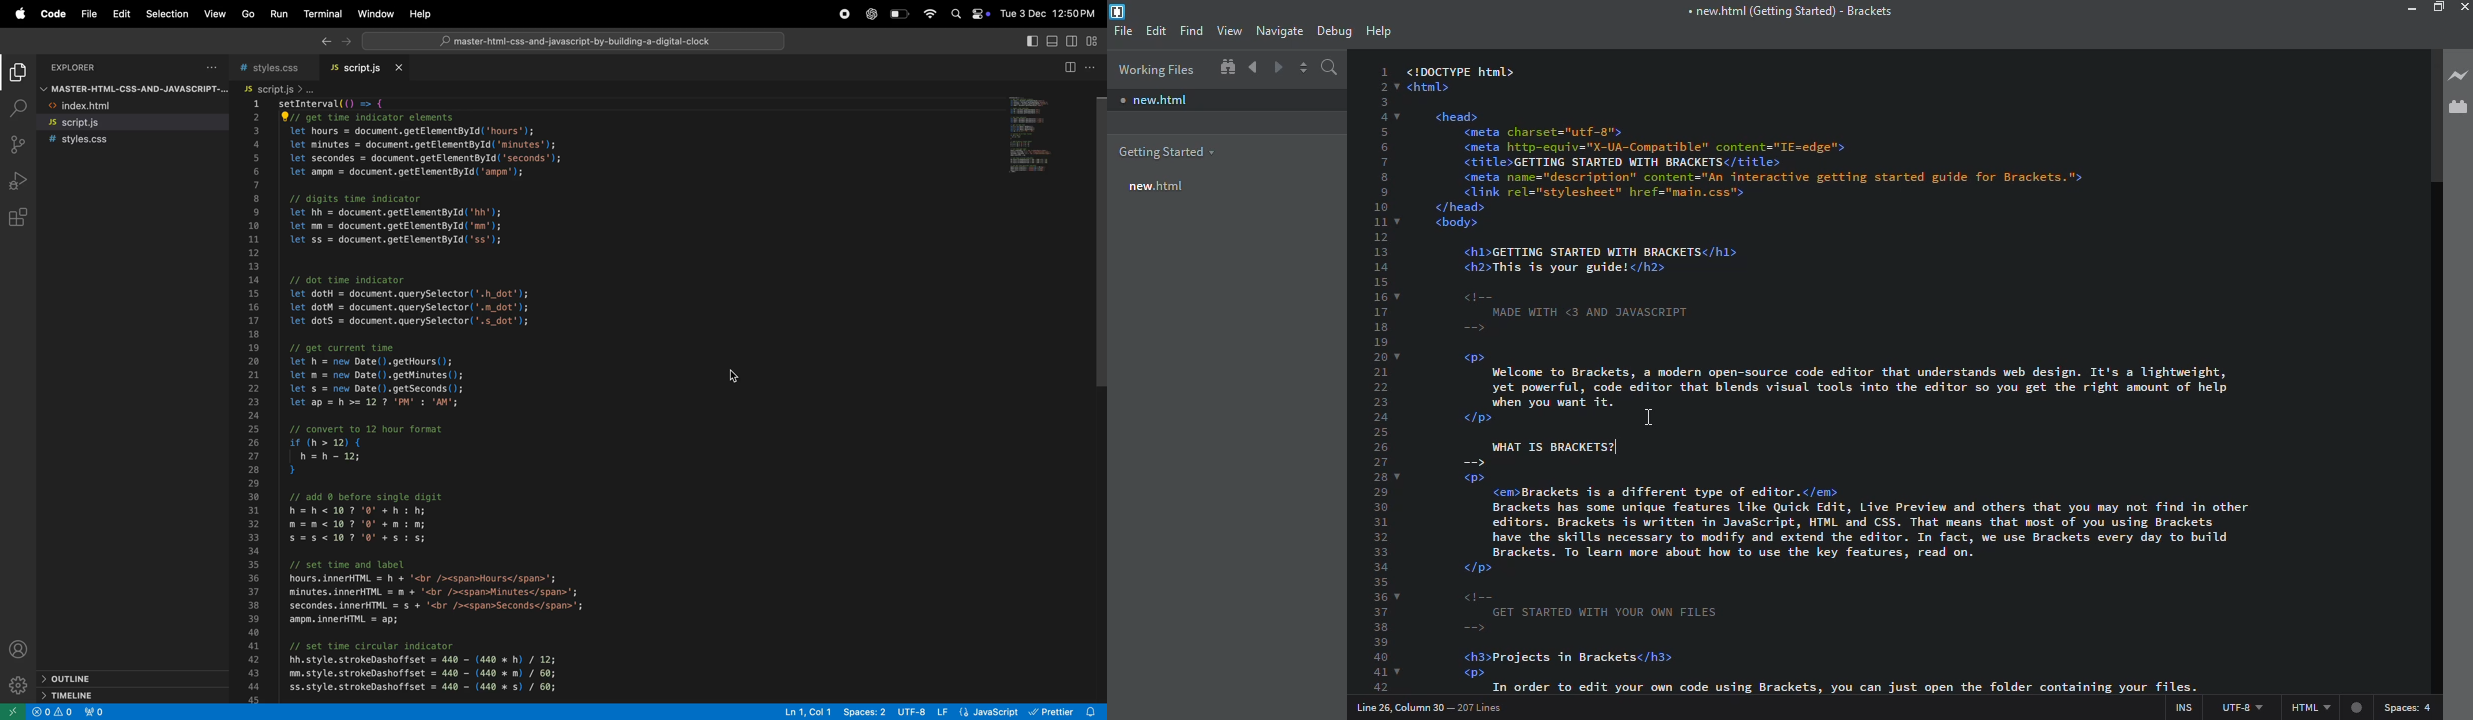 Image resolution: width=2492 pixels, height=728 pixels. What do you see at coordinates (1030, 41) in the screenshot?
I see `toggle panel` at bounding box center [1030, 41].